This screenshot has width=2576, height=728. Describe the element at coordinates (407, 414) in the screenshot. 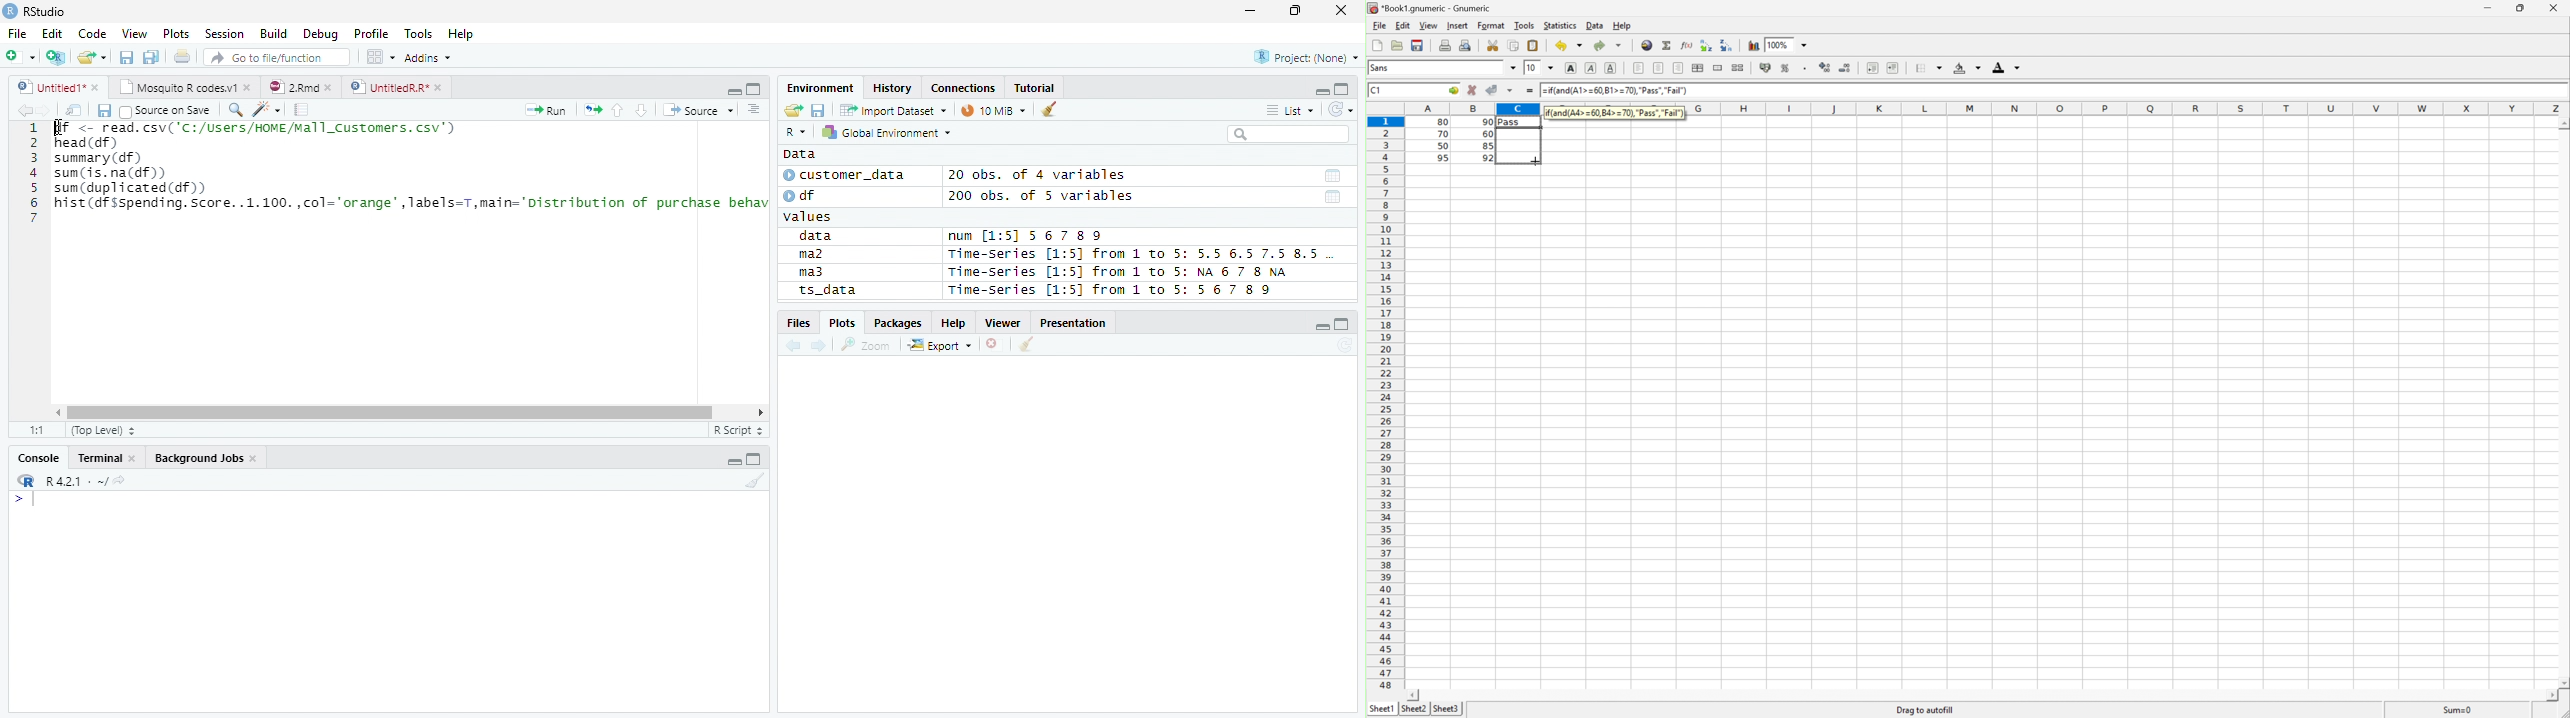

I see `Scroll` at that location.